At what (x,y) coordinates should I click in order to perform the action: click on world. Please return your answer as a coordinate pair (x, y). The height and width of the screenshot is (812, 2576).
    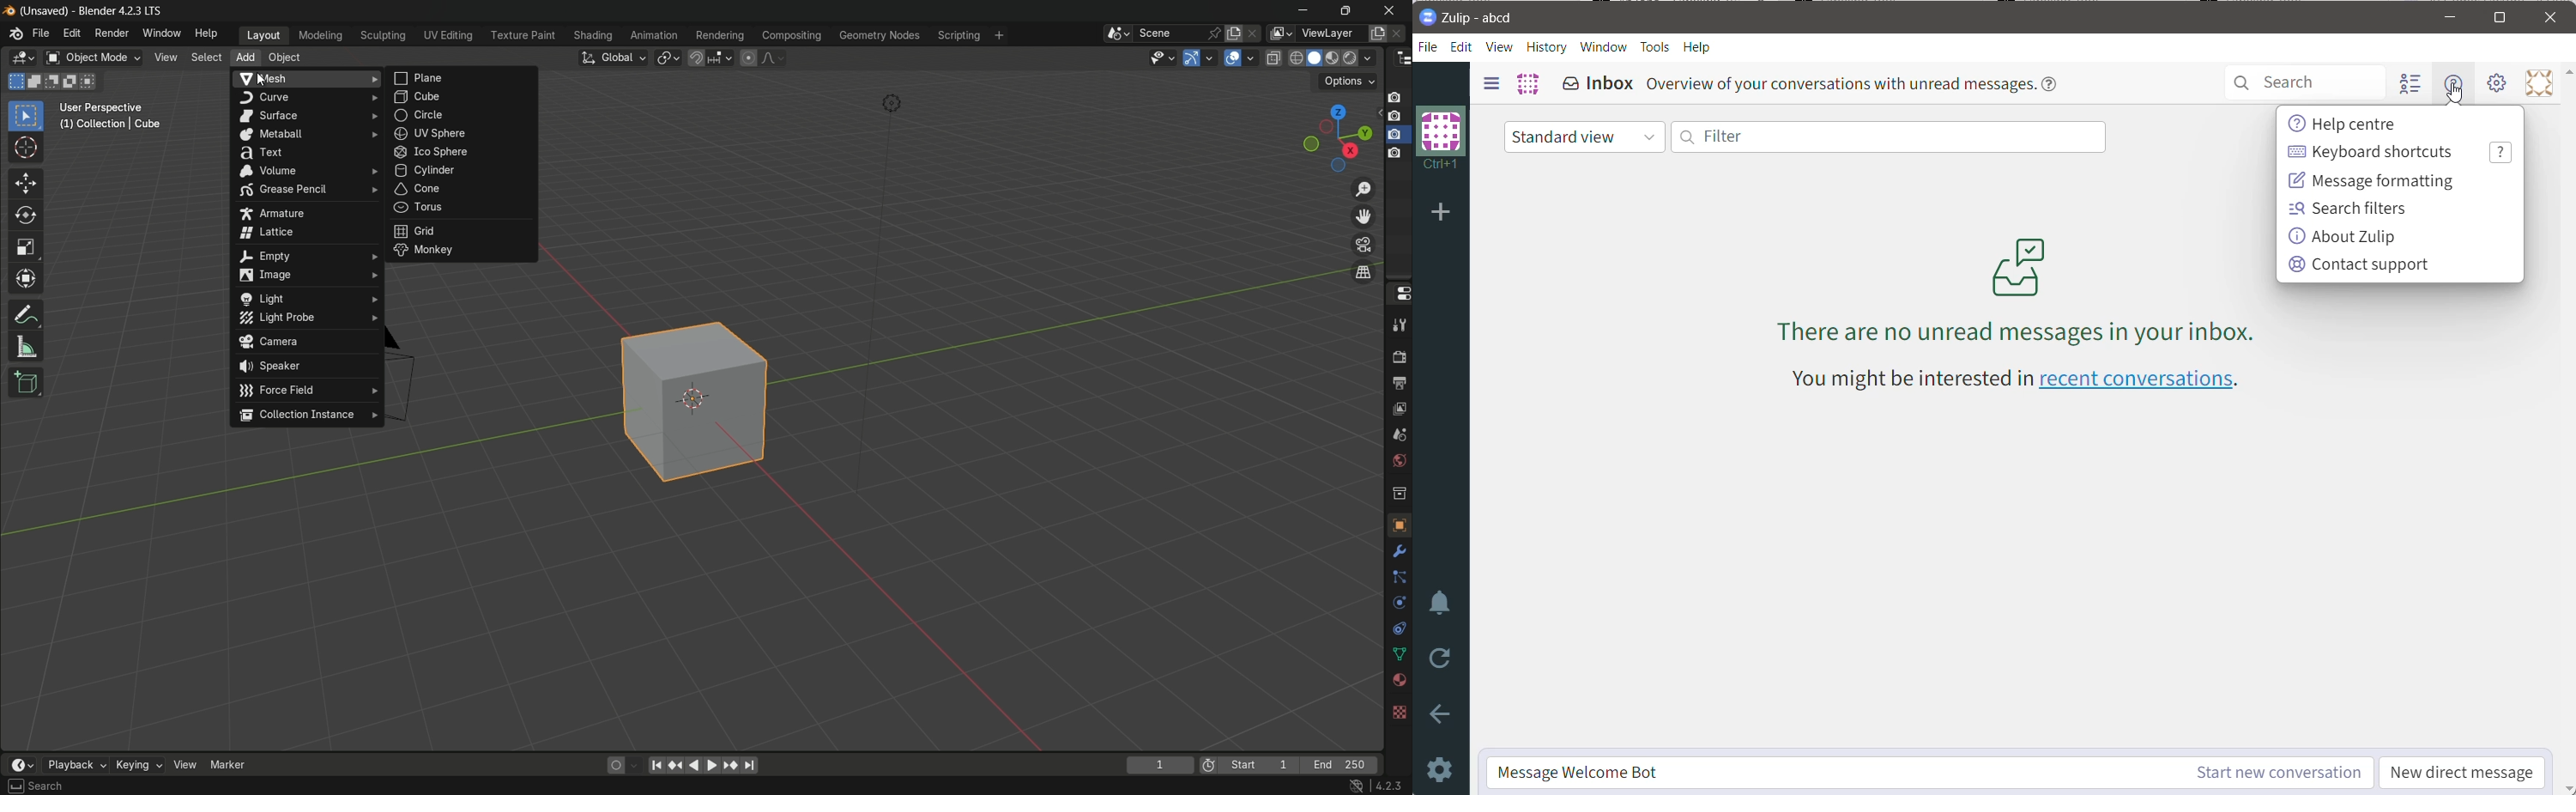
    Looking at the image, I should click on (1396, 462).